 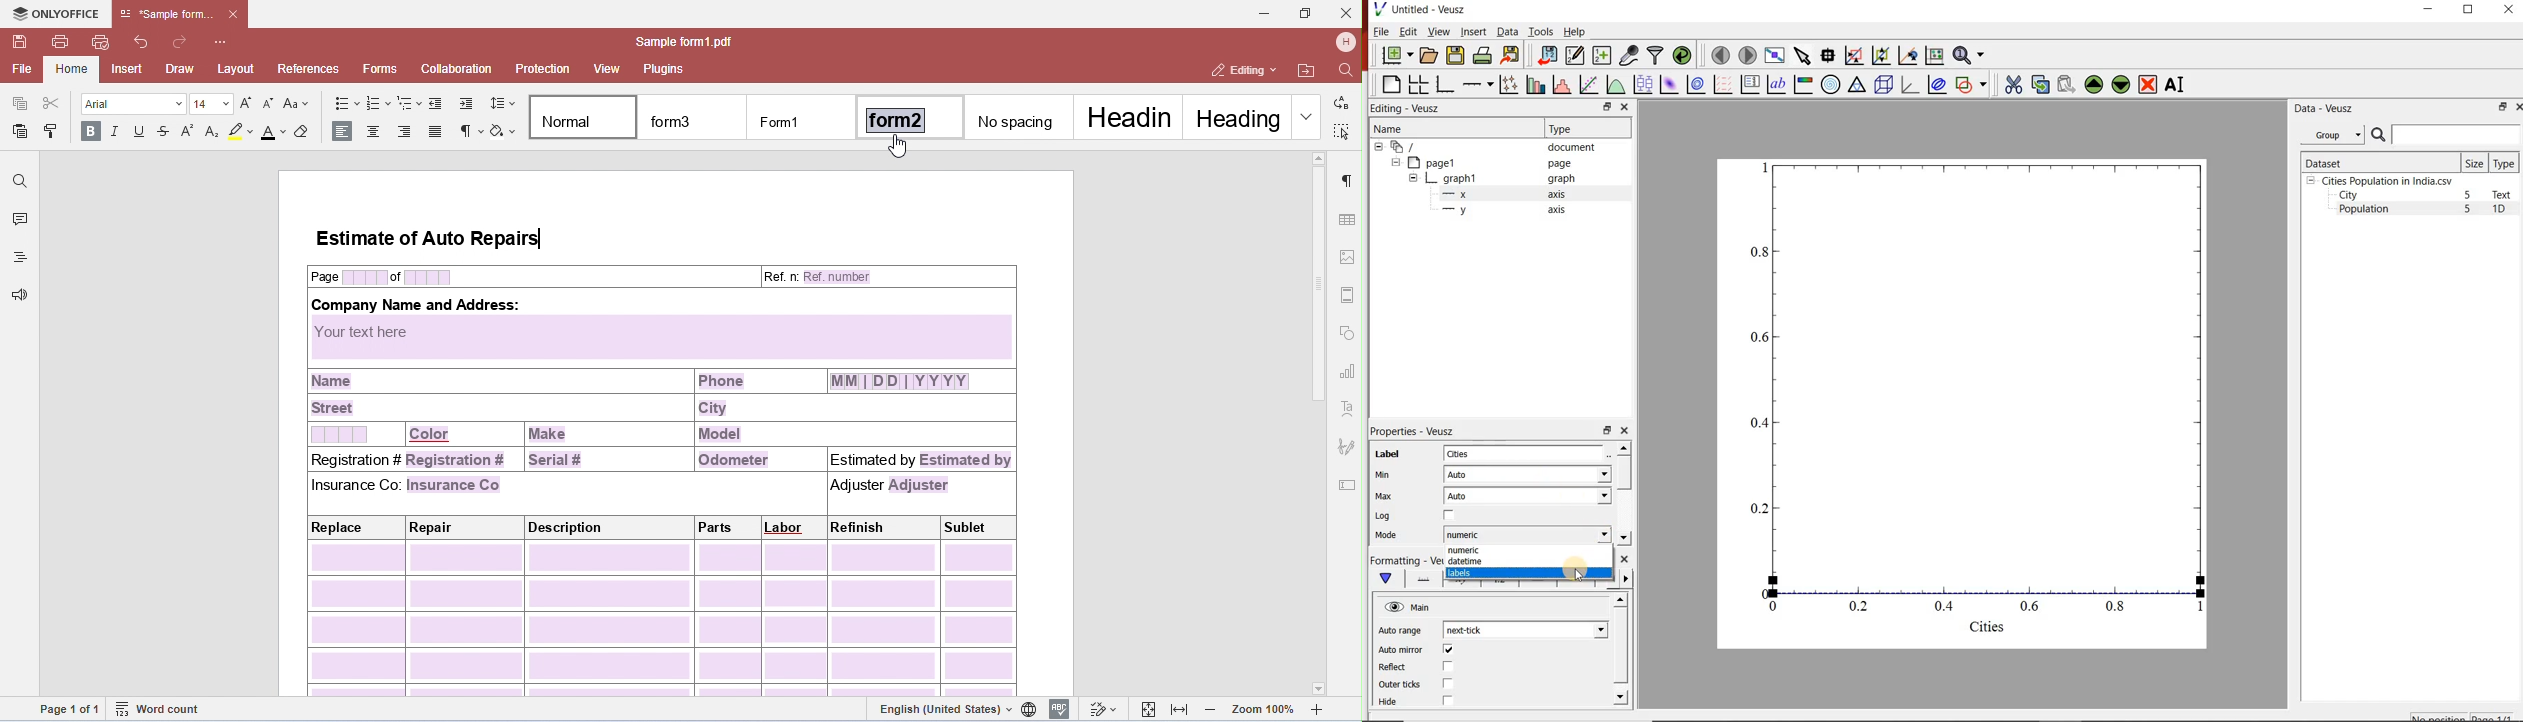 I want to click on Tools, so click(x=1540, y=31).